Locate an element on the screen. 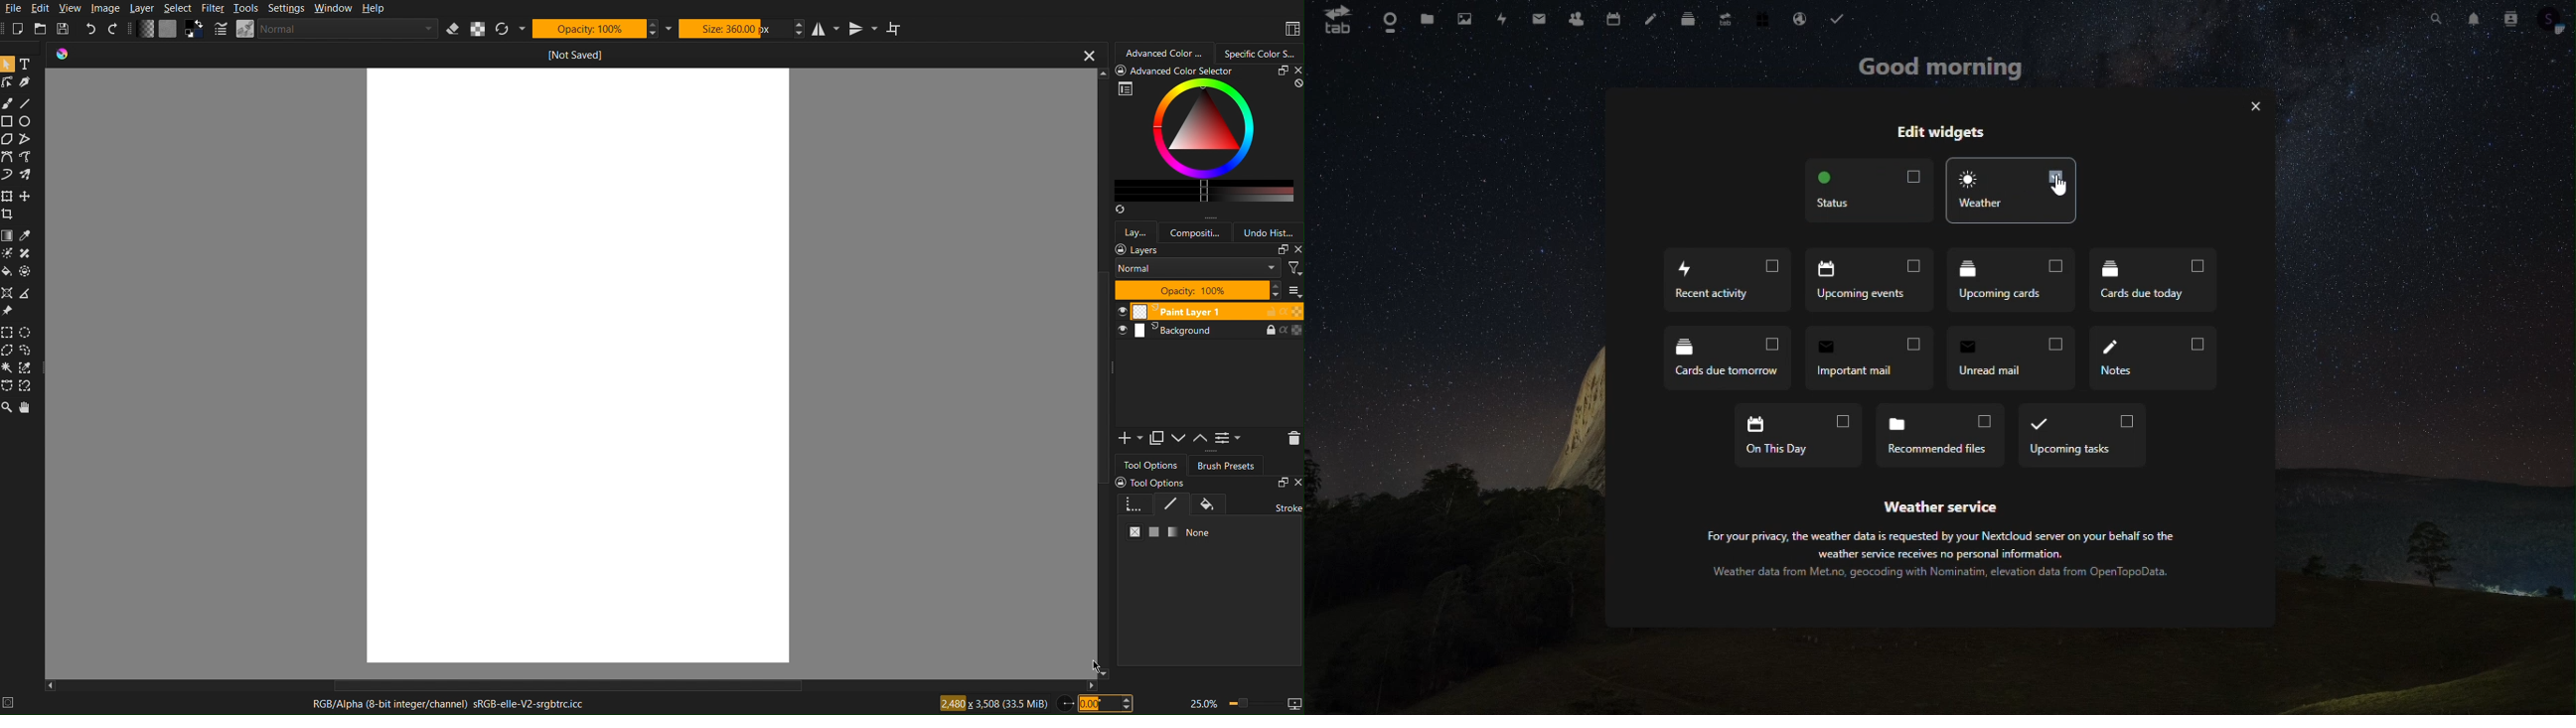 The image size is (2576, 728). opacity 100% is located at coordinates (1199, 291).